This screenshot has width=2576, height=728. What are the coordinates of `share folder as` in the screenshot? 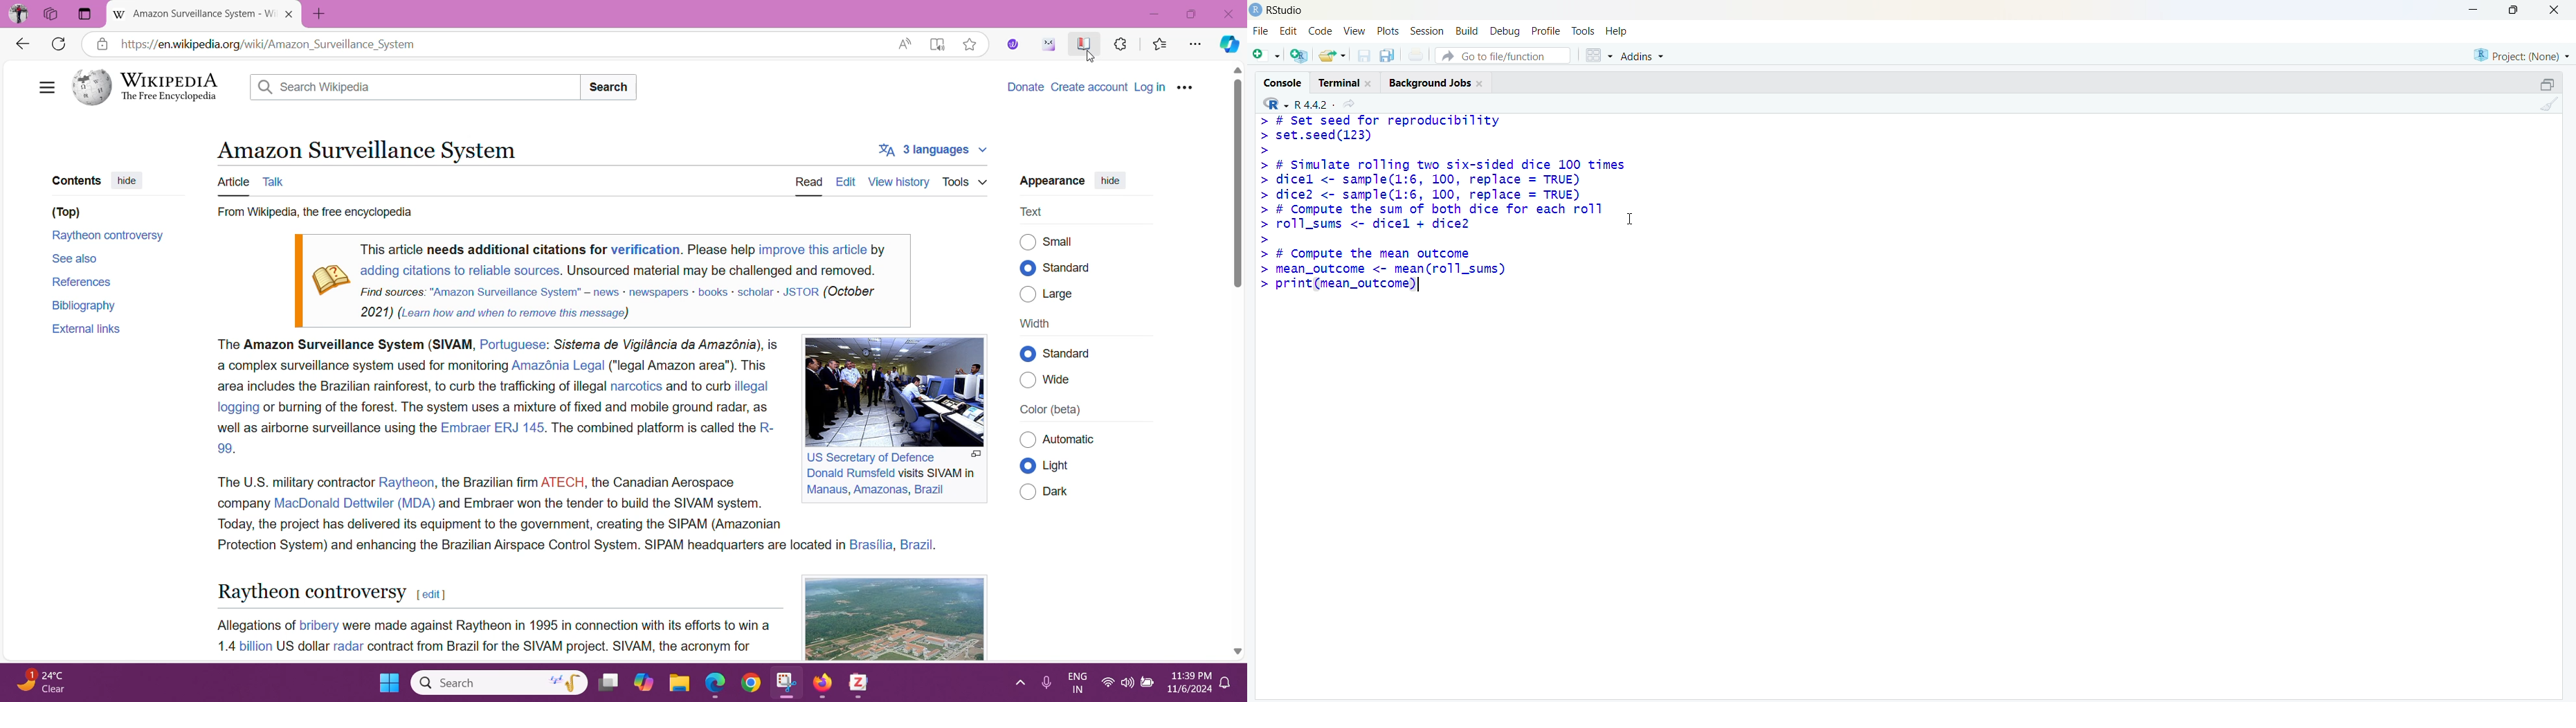 It's located at (1332, 55).